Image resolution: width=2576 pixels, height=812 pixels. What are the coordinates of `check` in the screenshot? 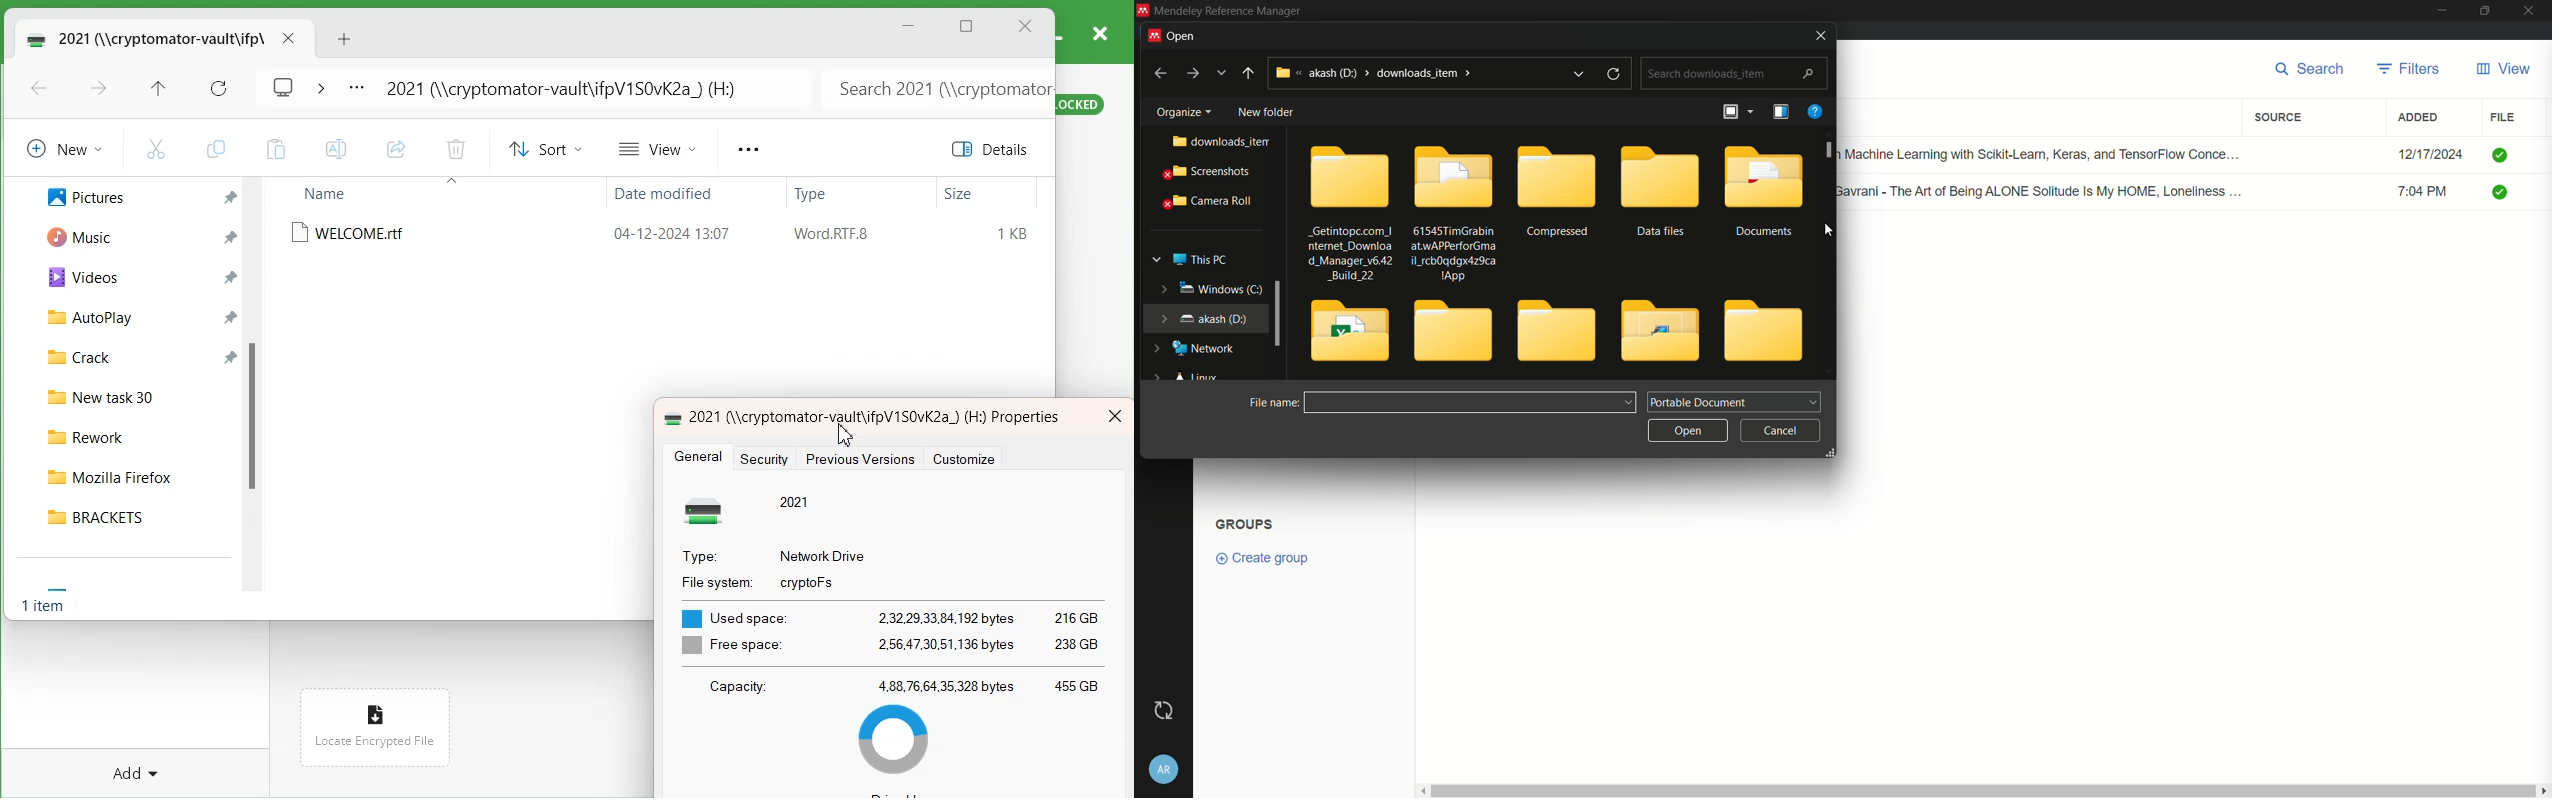 It's located at (2505, 194).